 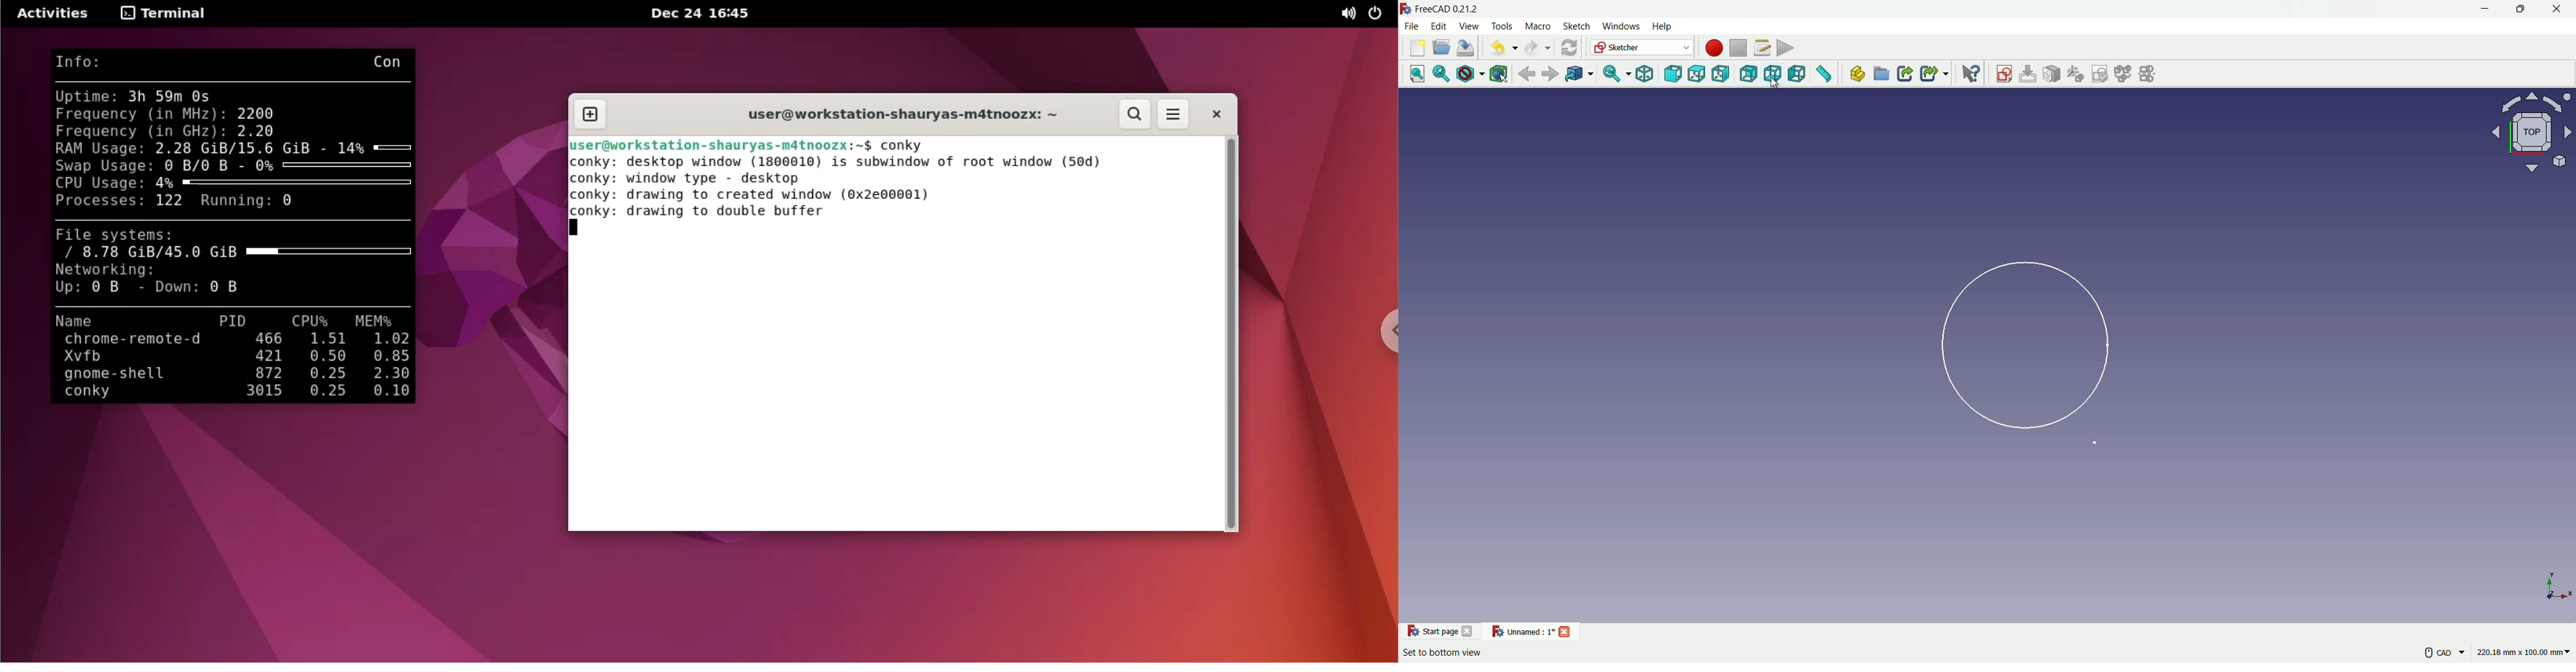 I want to click on file menu, so click(x=1412, y=26).